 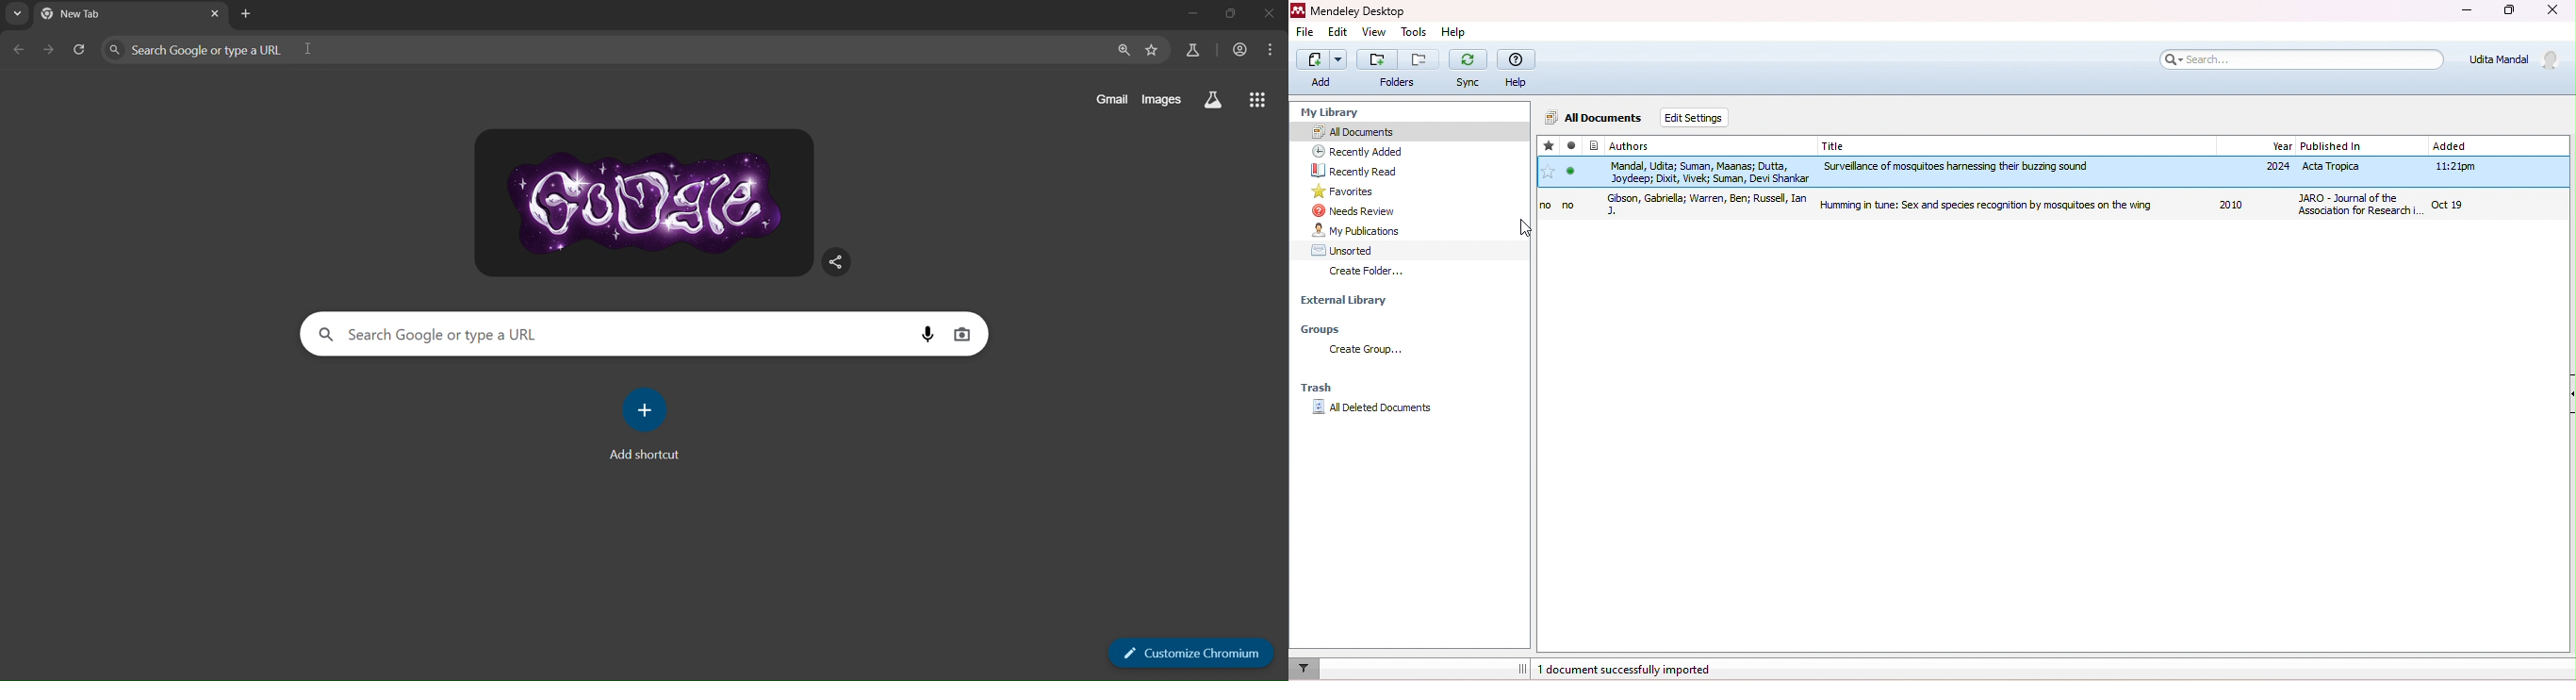 I want to click on no, so click(x=1567, y=206).